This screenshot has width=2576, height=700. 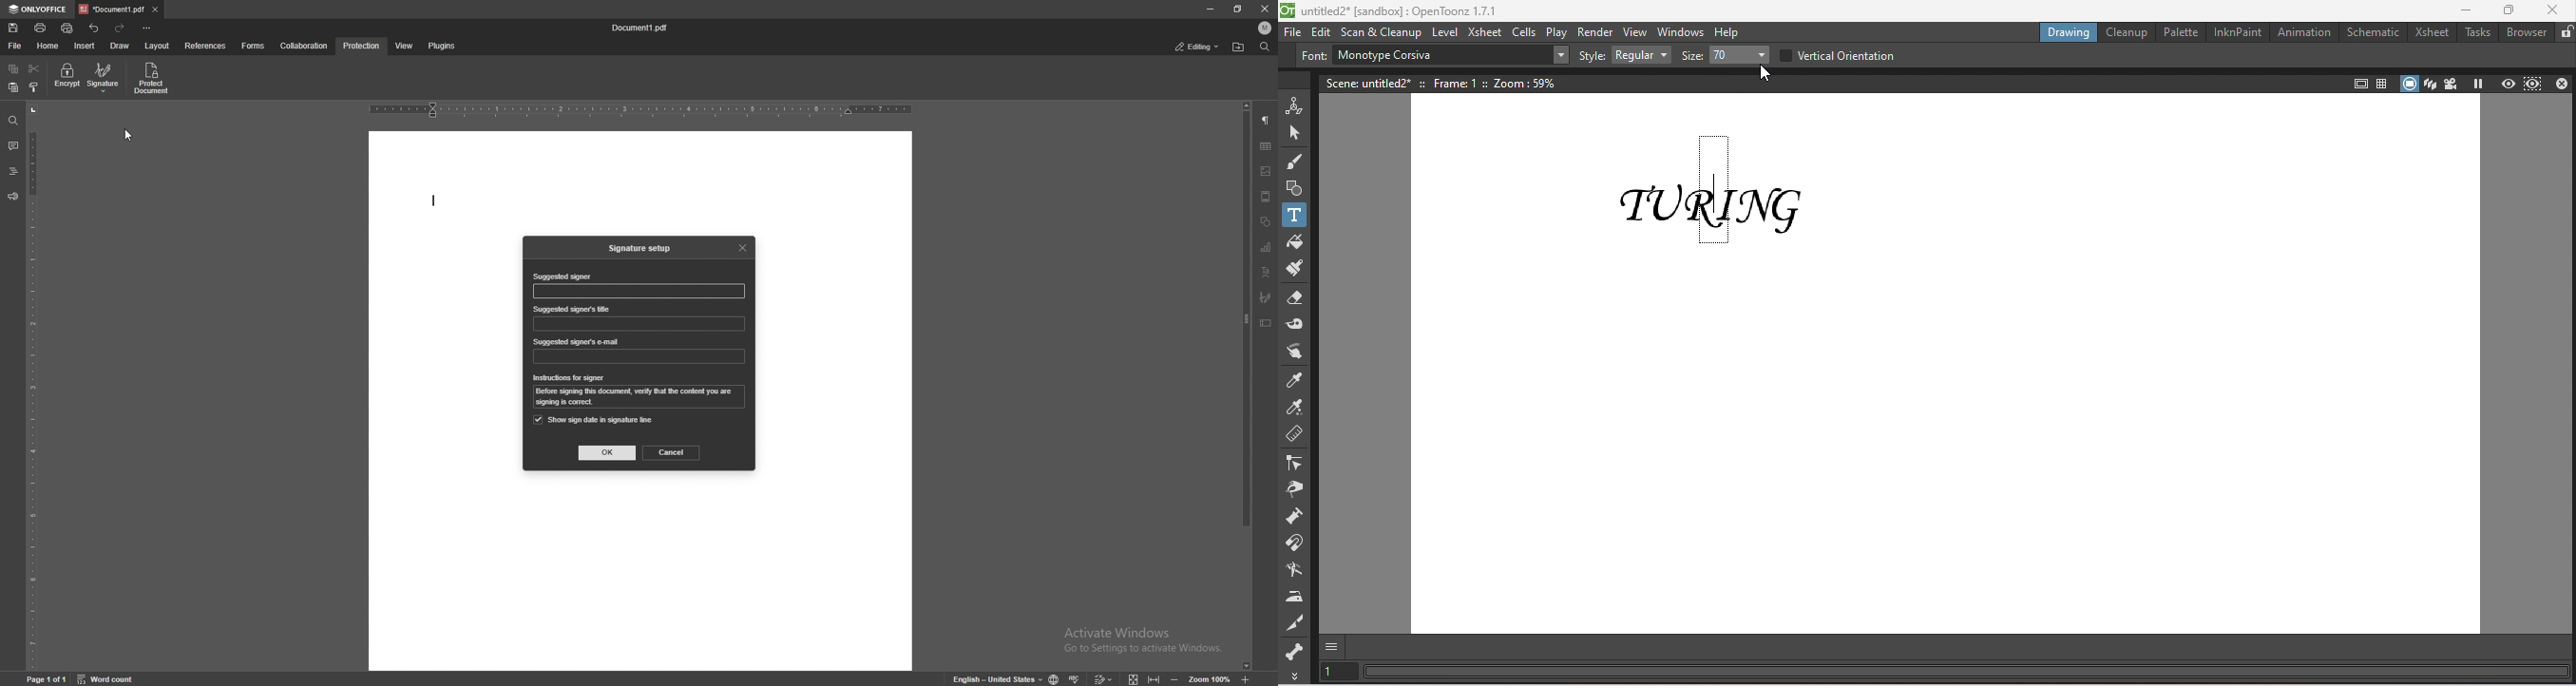 What do you see at coordinates (561, 277) in the screenshot?
I see `suggested signer` at bounding box center [561, 277].